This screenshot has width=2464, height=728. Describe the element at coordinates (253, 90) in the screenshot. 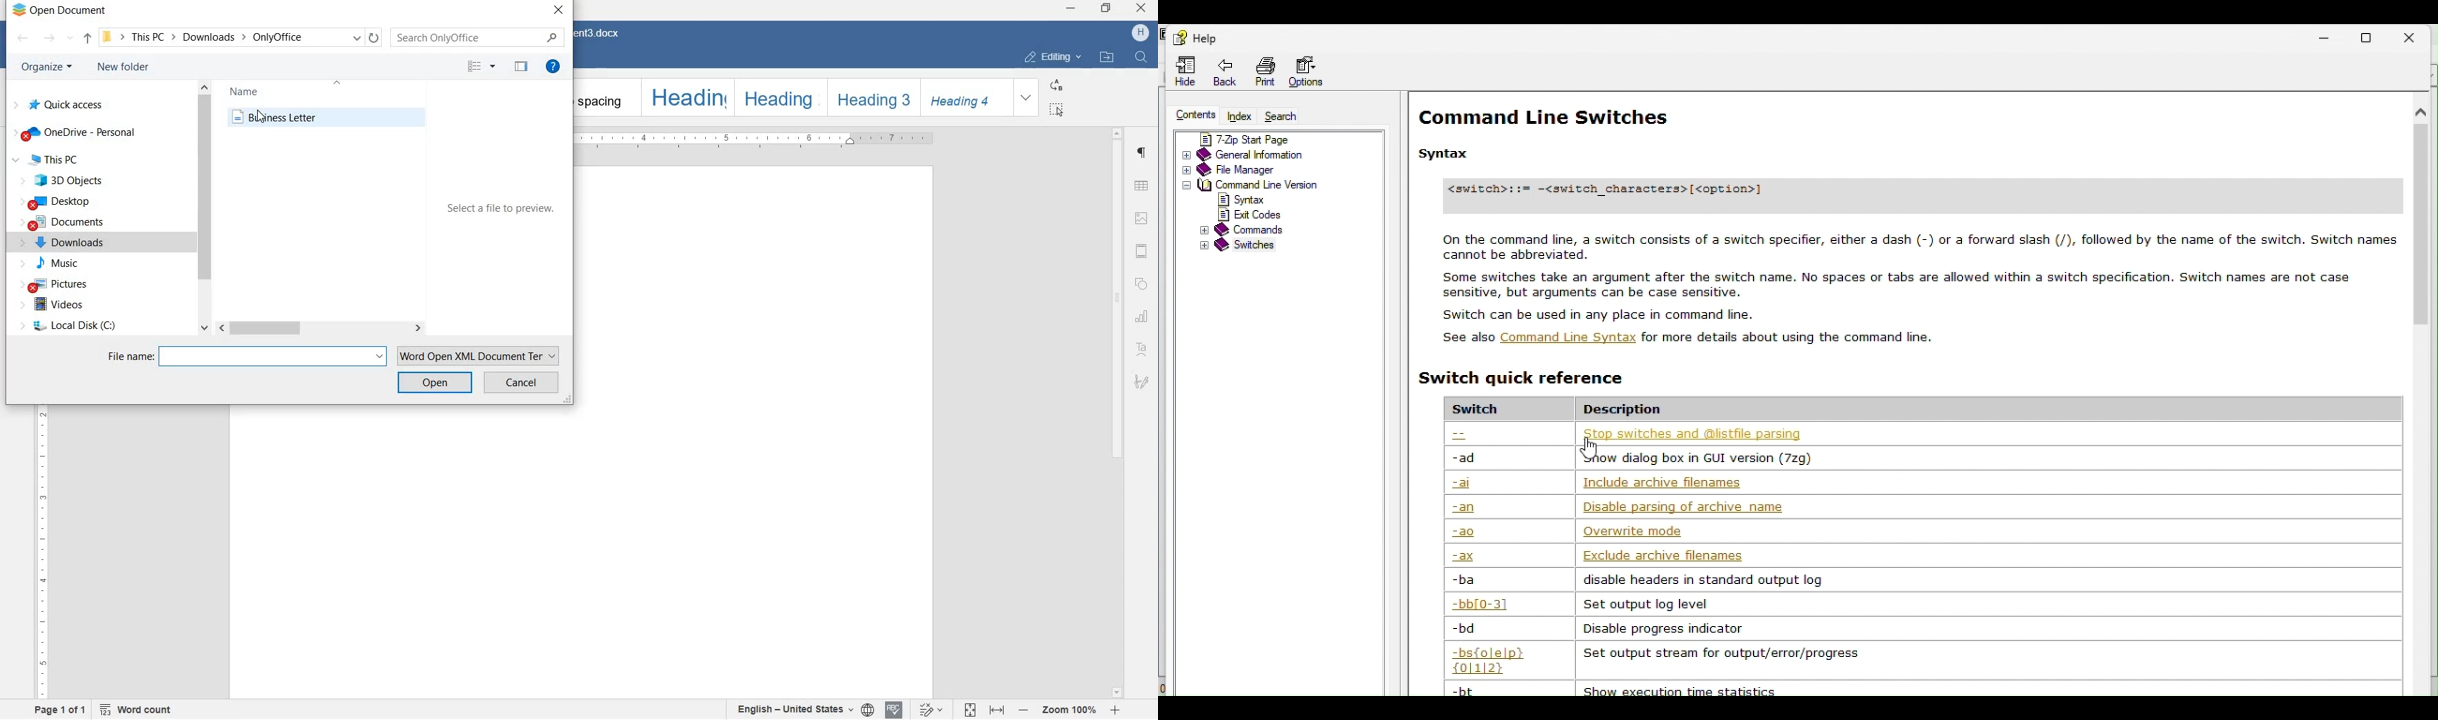

I see `name` at that location.